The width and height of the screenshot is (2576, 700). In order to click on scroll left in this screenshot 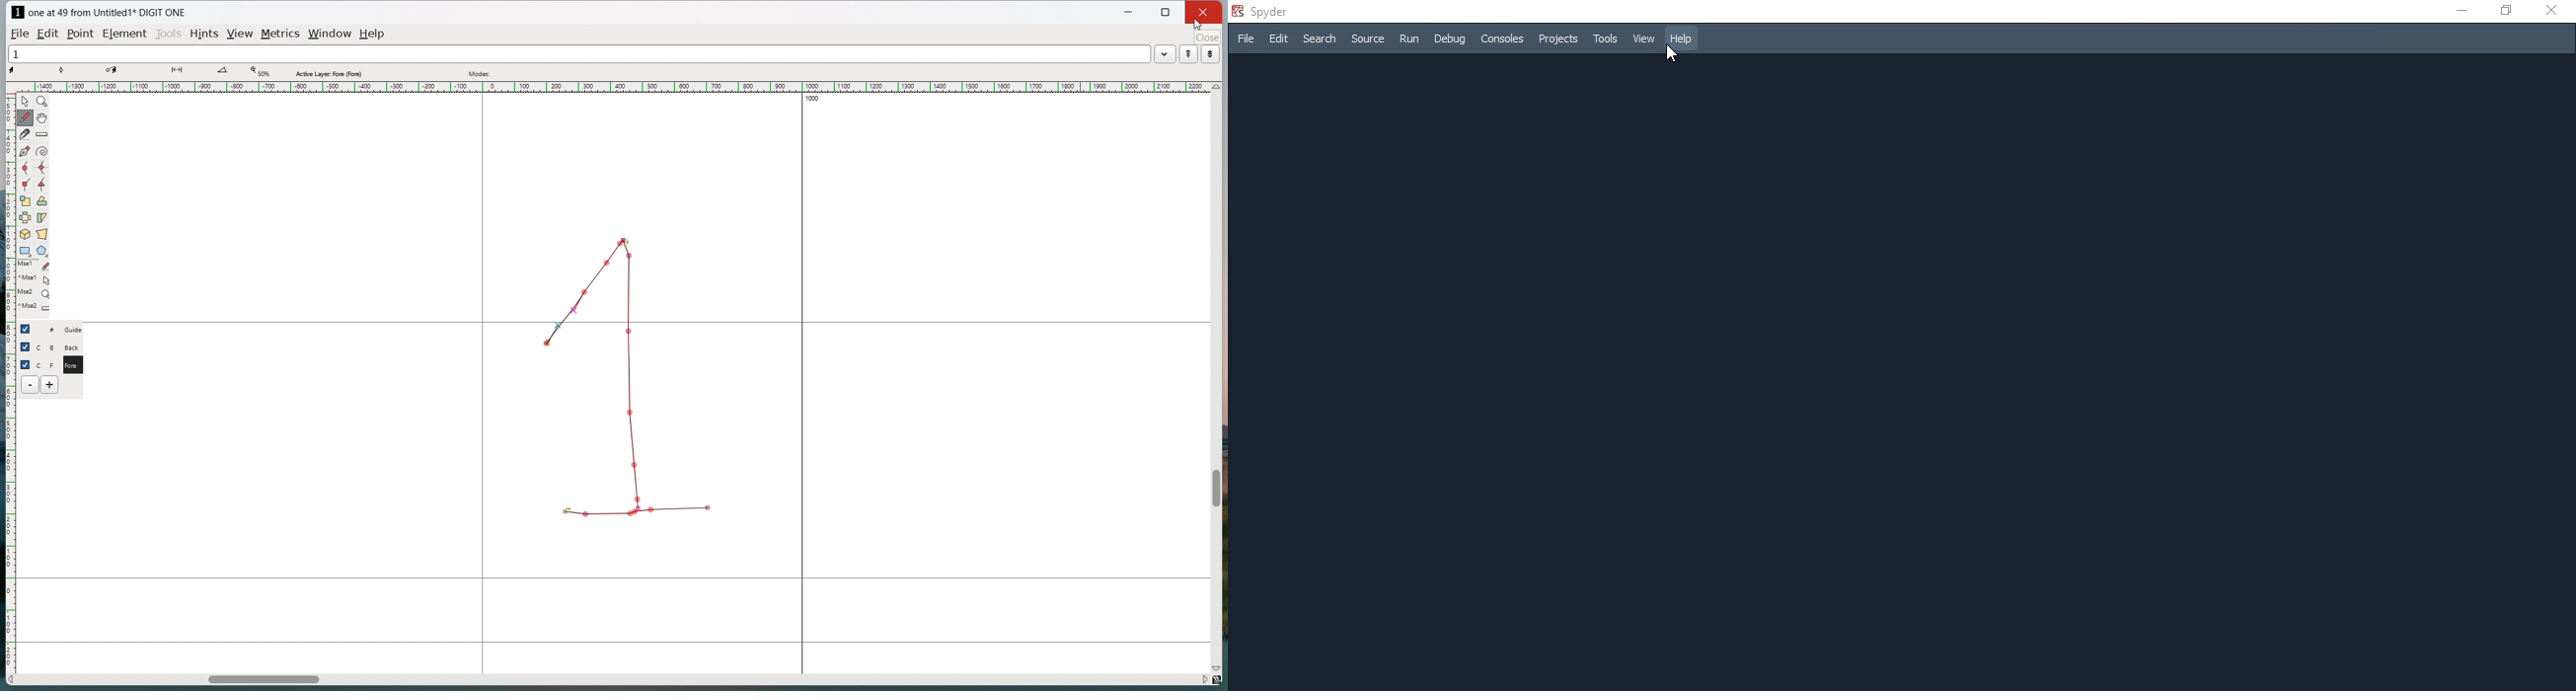, I will do `click(12, 680)`.